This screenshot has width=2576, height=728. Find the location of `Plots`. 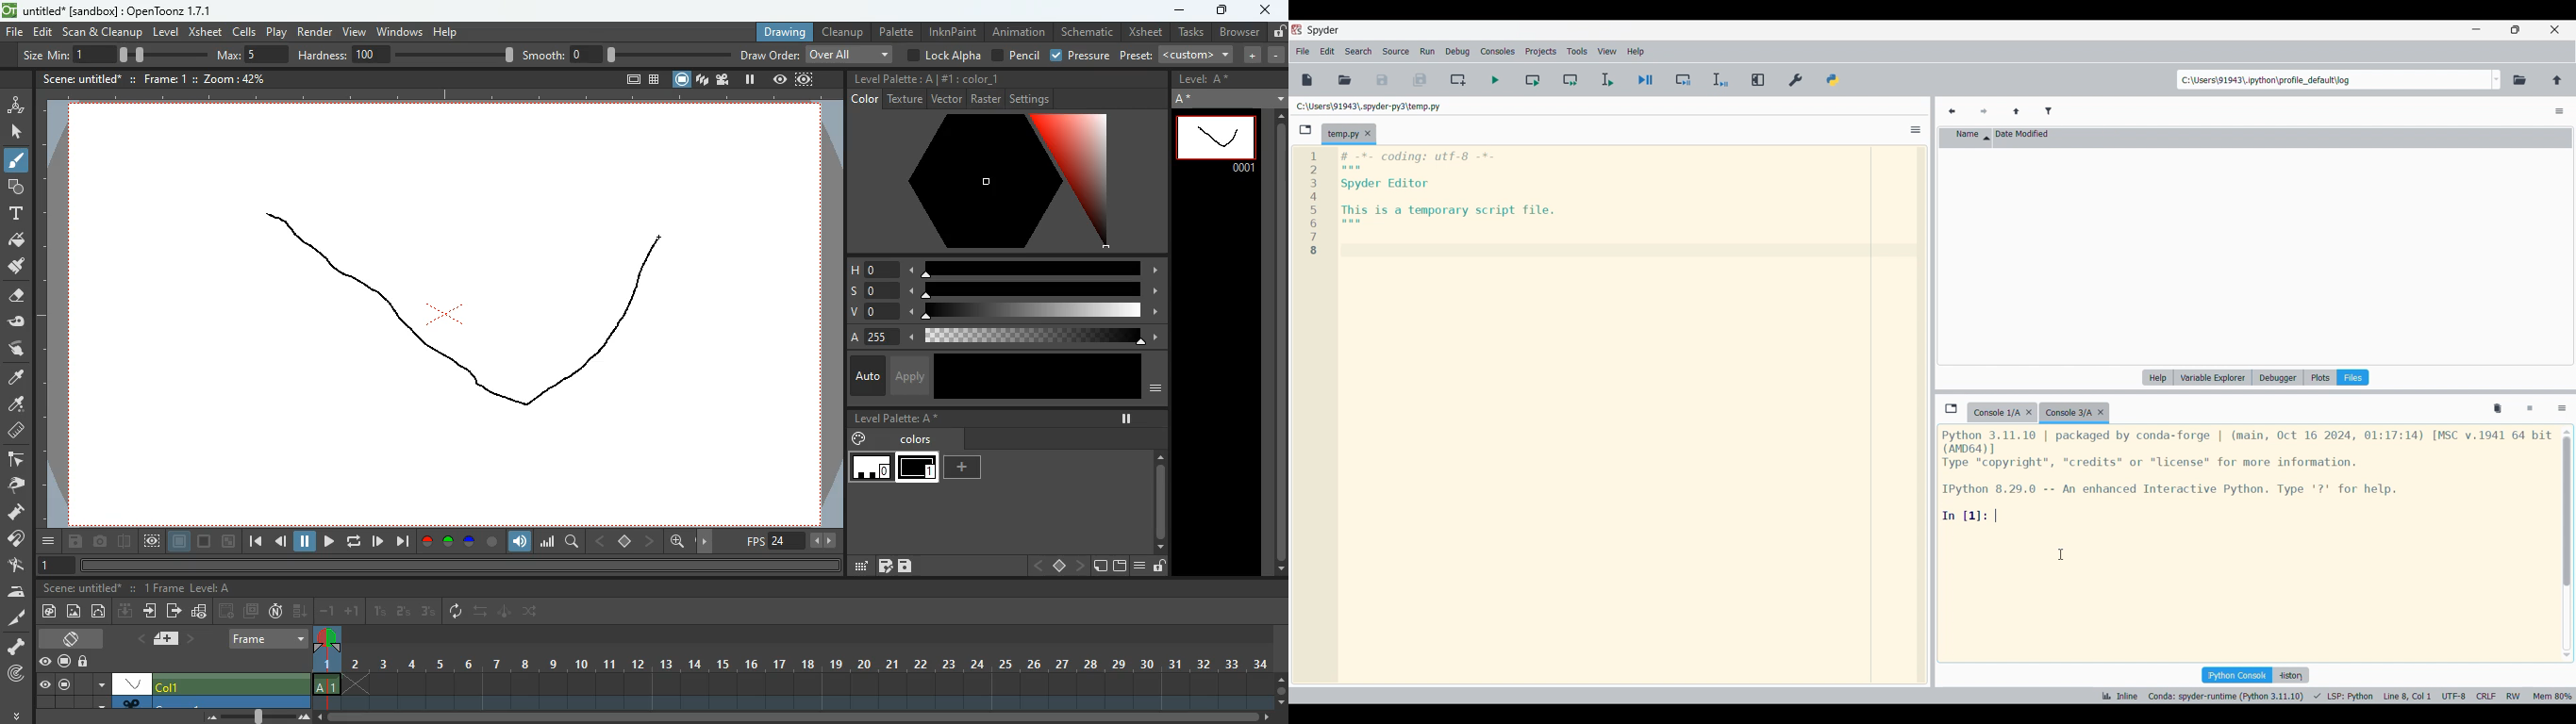

Plots is located at coordinates (2320, 377).